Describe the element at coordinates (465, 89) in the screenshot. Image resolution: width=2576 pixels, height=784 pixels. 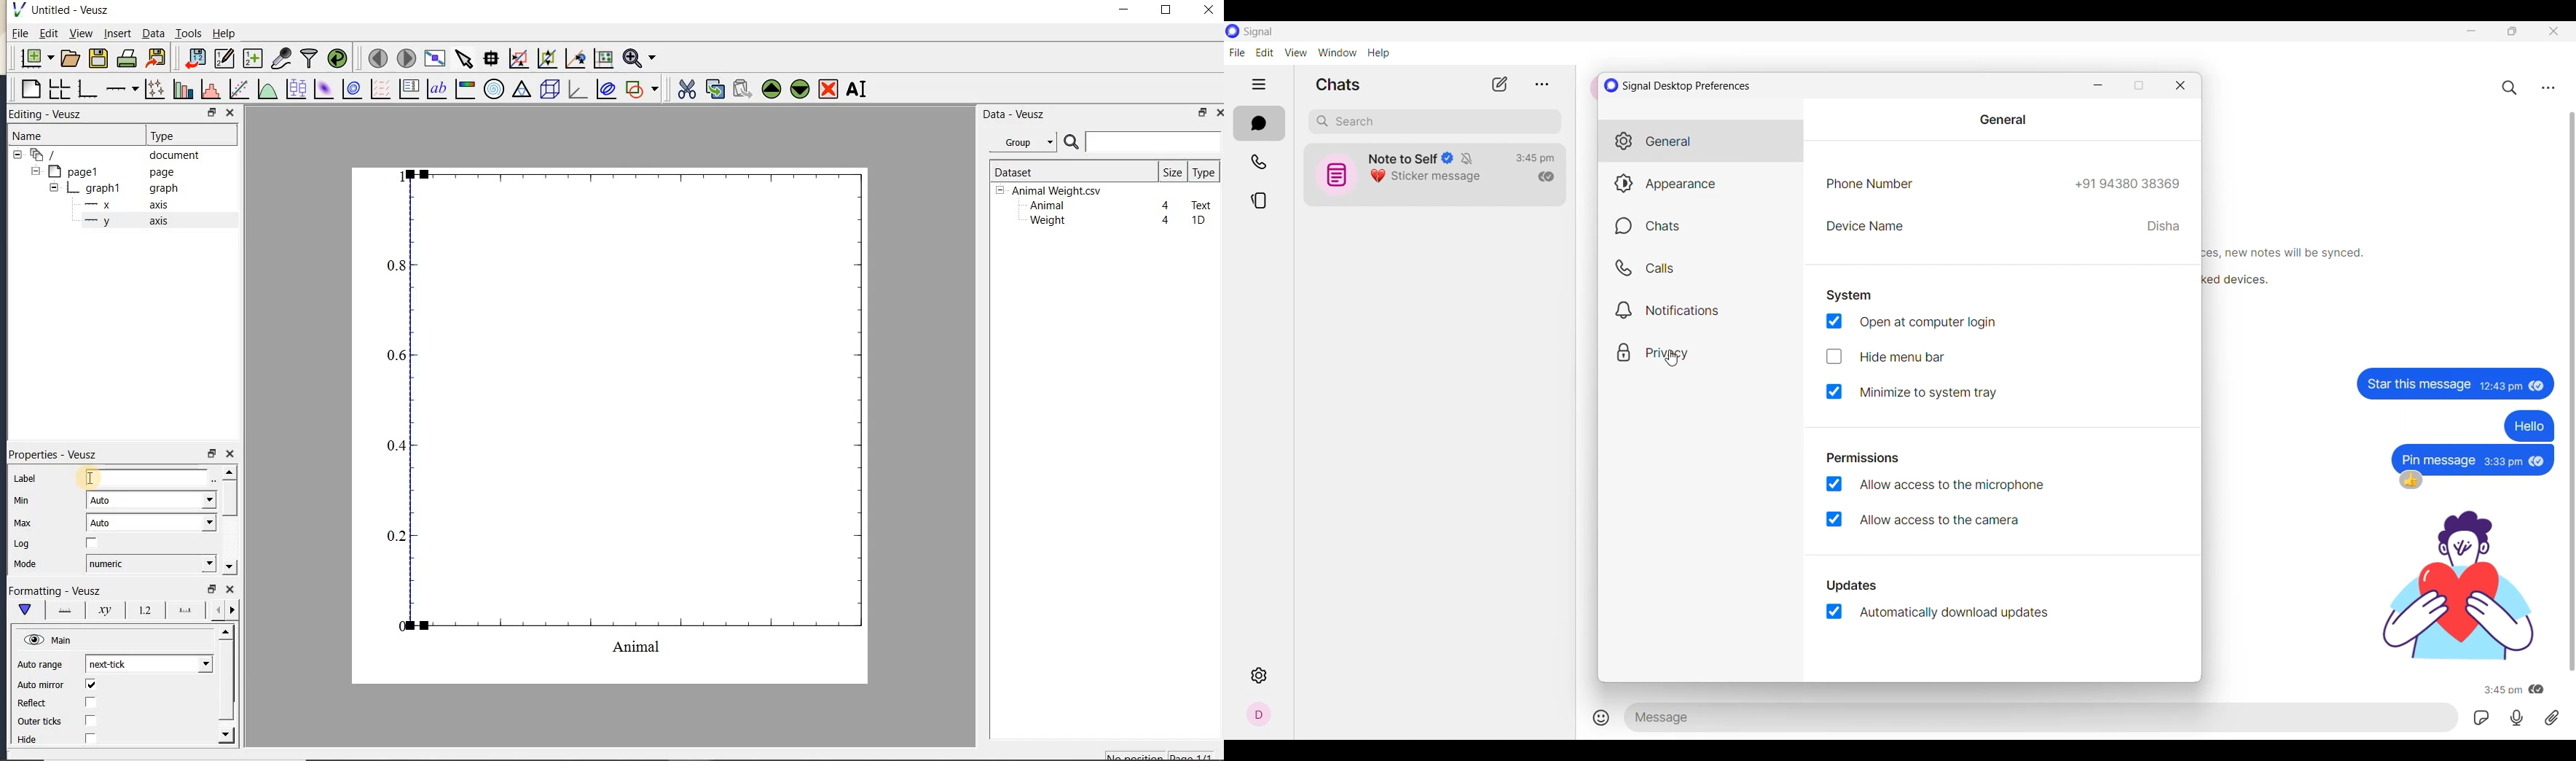
I see `image color bar` at that location.